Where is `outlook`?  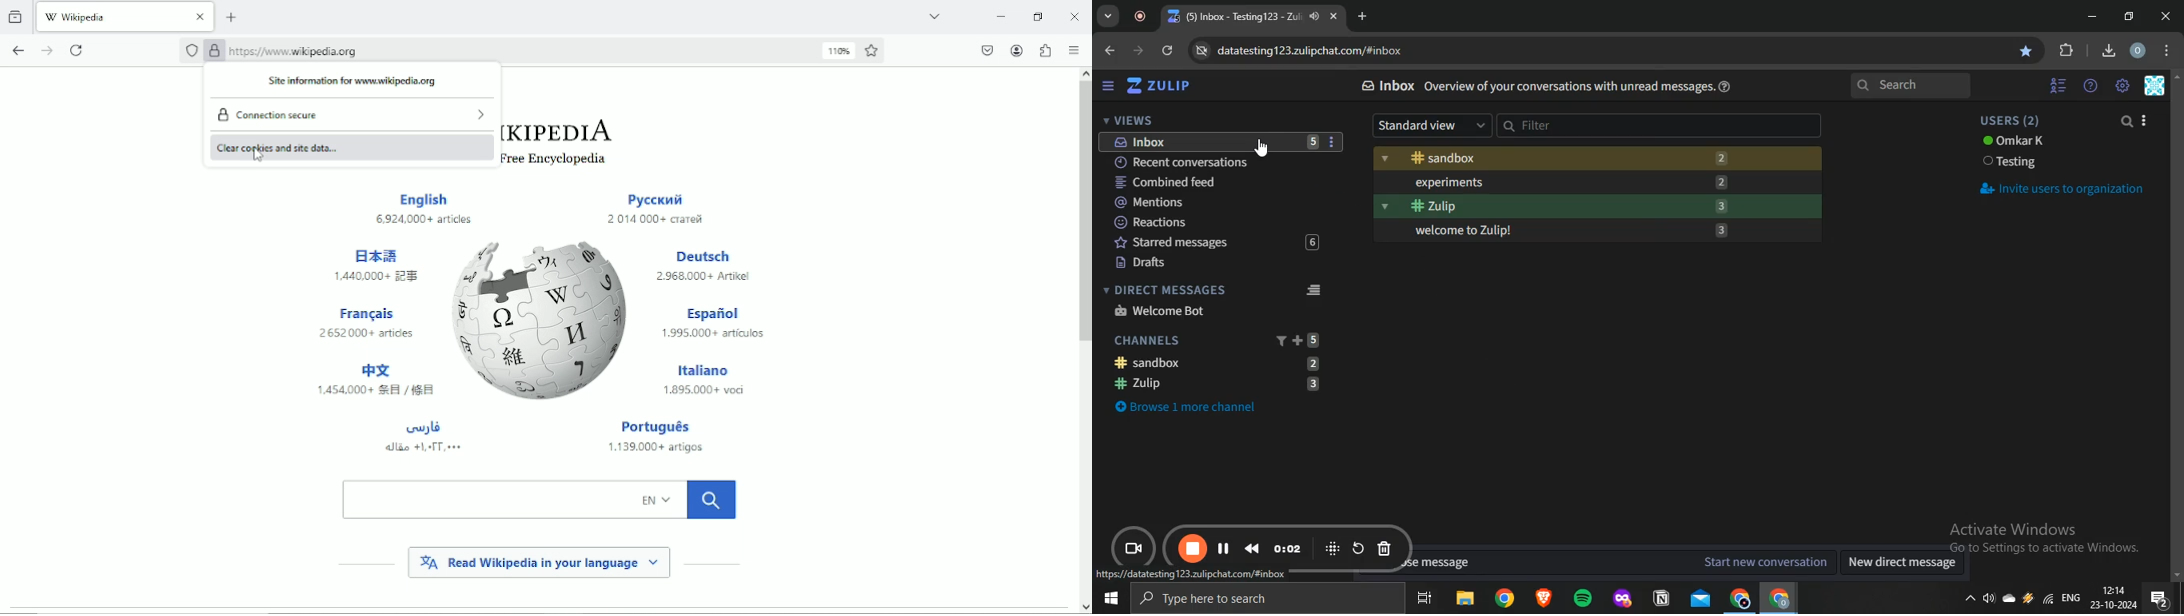
outlook is located at coordinates (1701, 598).